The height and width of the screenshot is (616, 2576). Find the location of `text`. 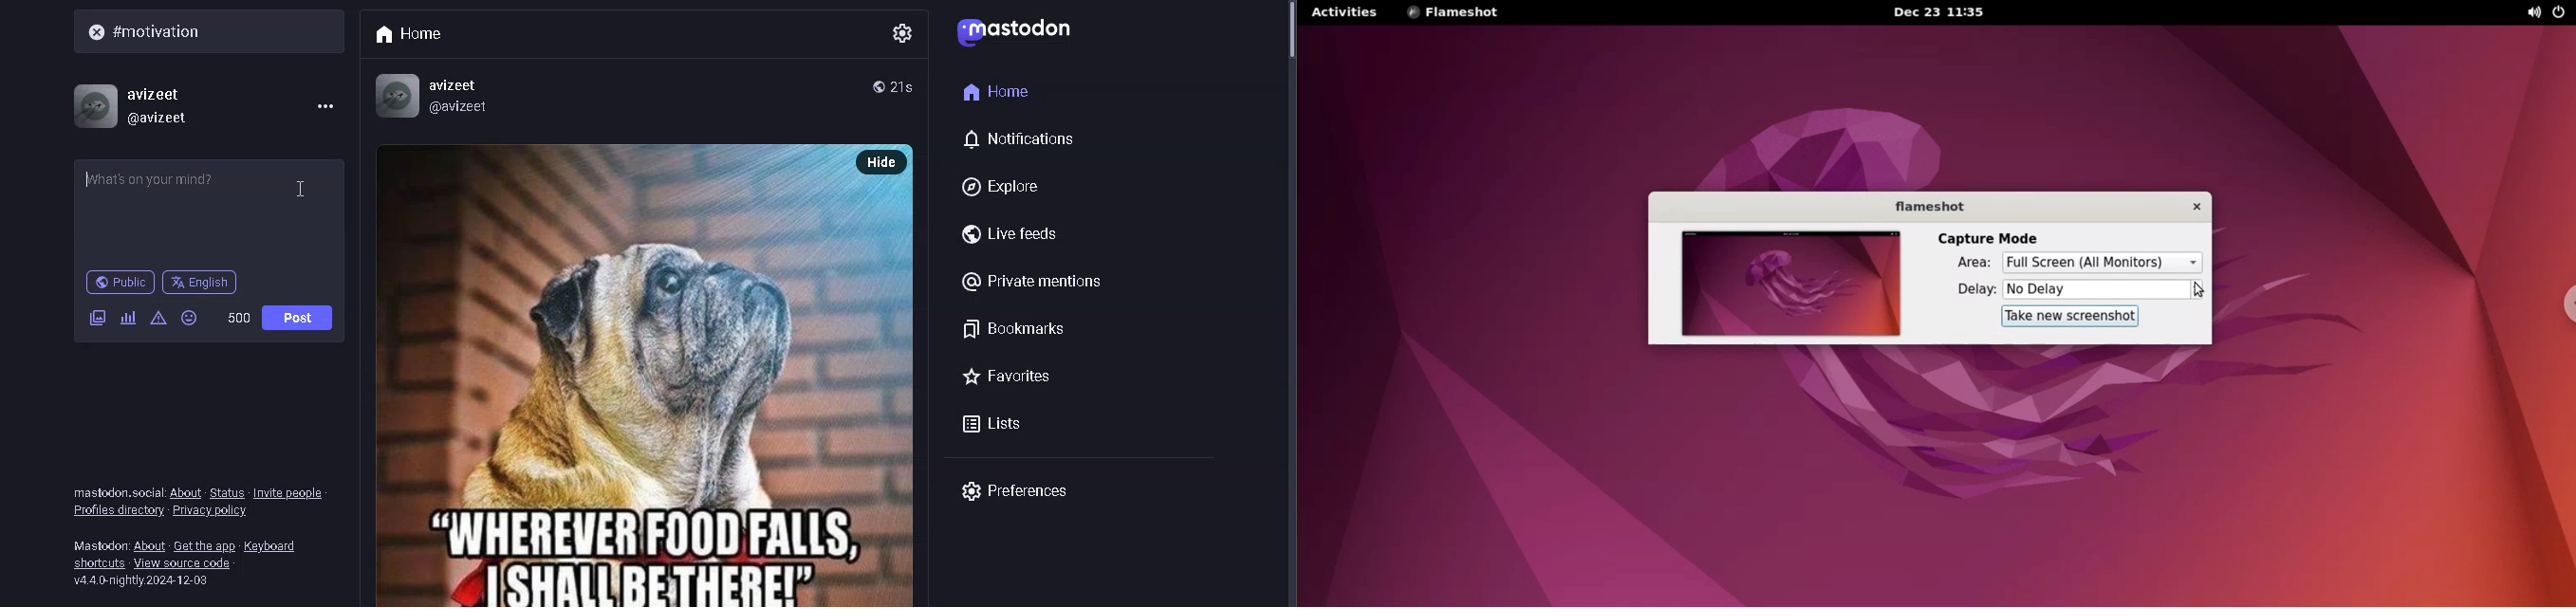

text is located at coordinates (113, 492).